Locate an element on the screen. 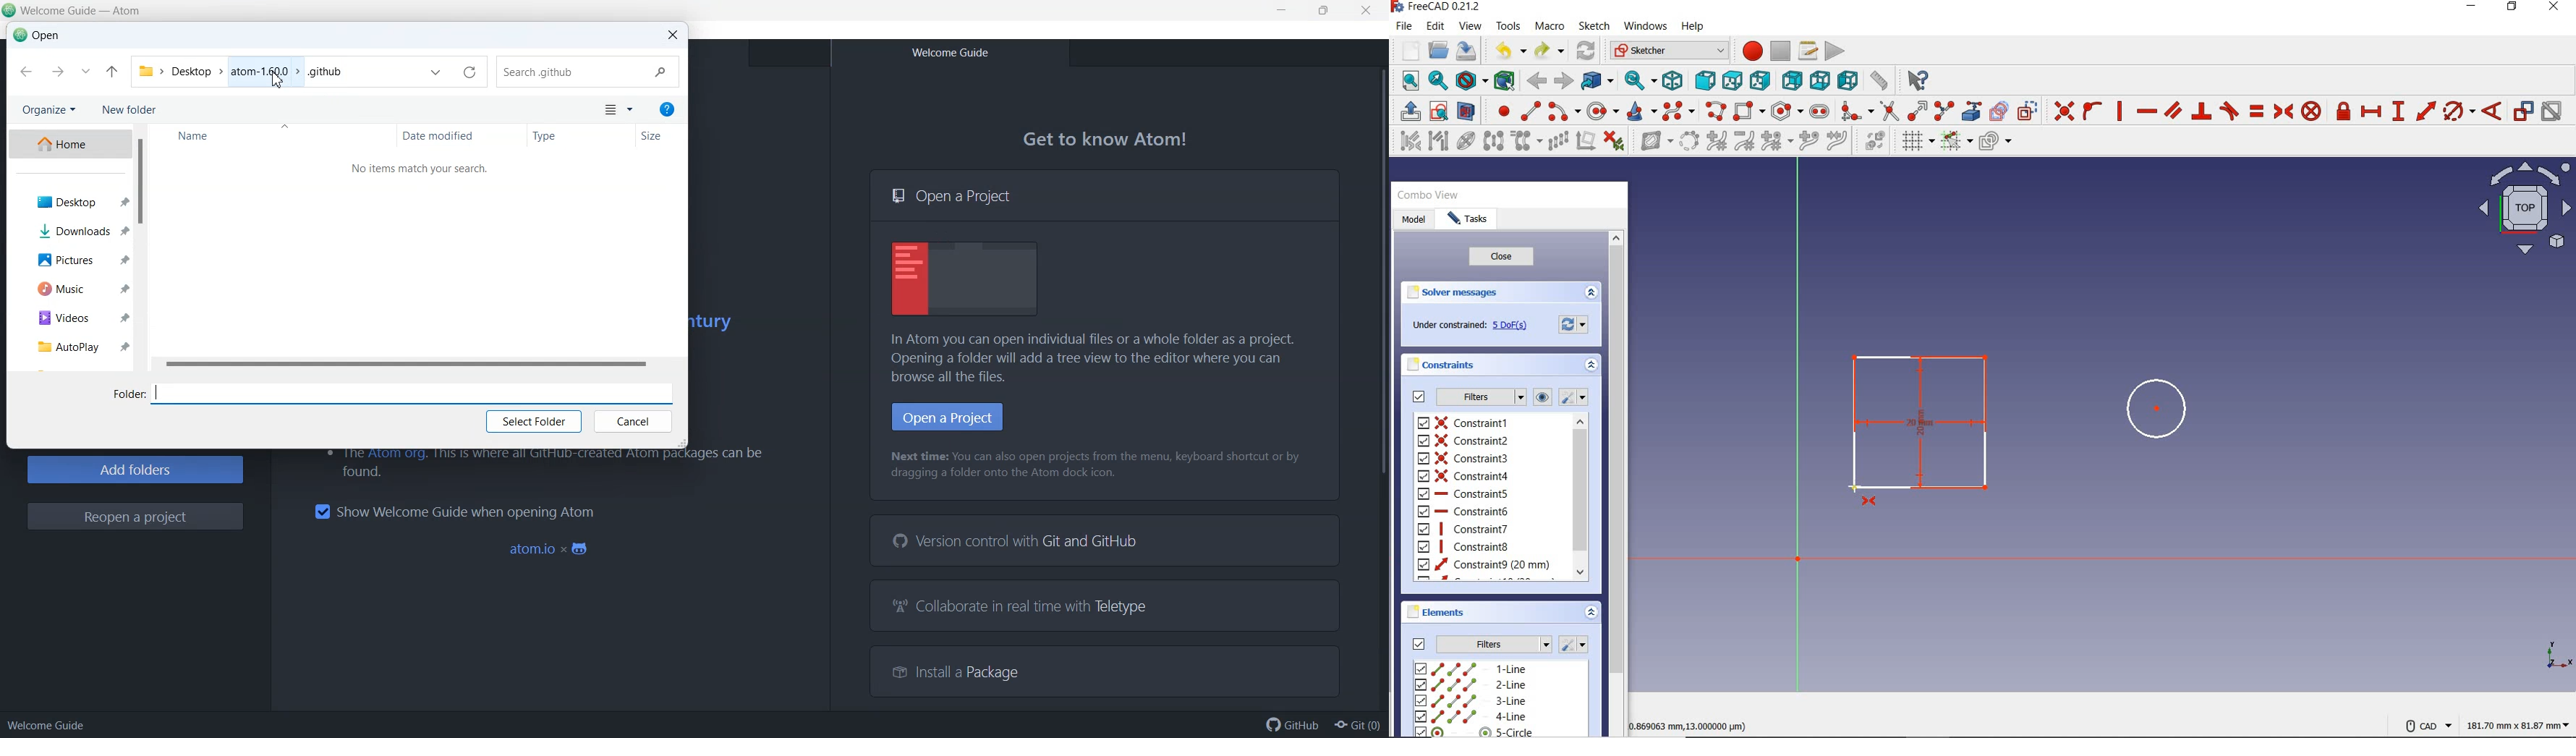 This screenshot has height=756, width=2576. help is located at coordinates (1694, 27).